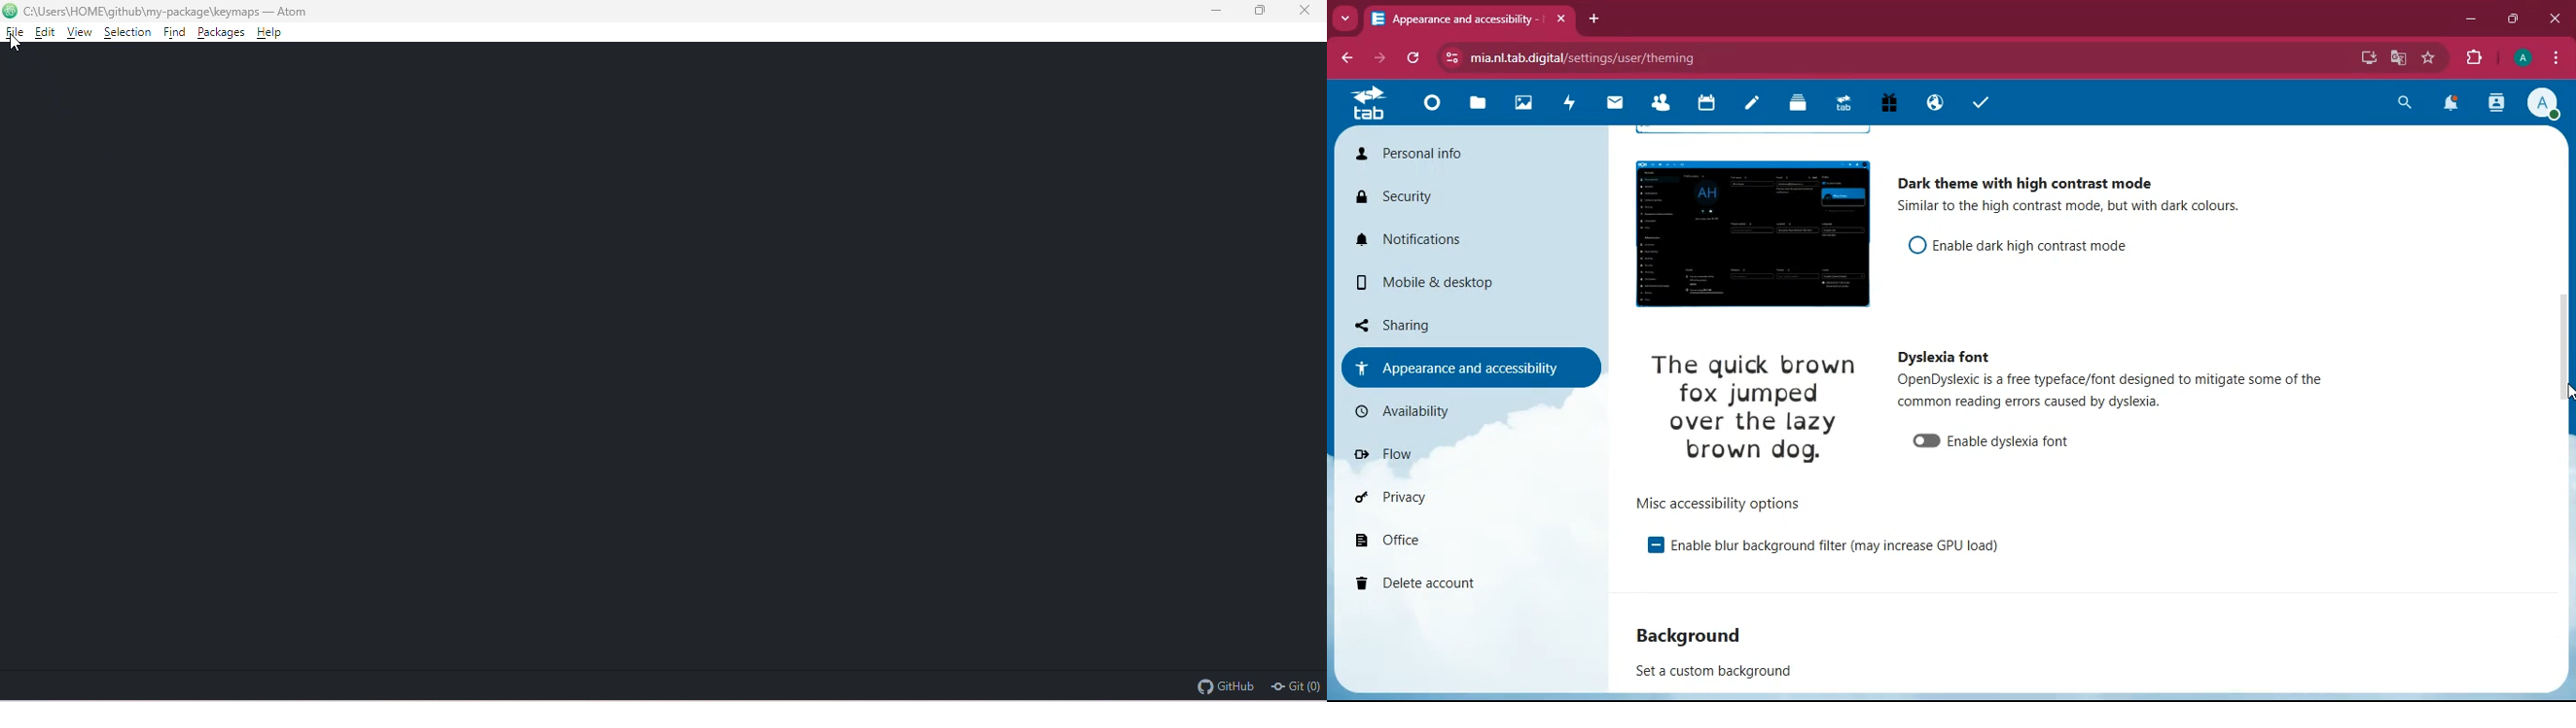 This screenshot has width=2576, height=728. I want to click on tab, so click(1375, 102).